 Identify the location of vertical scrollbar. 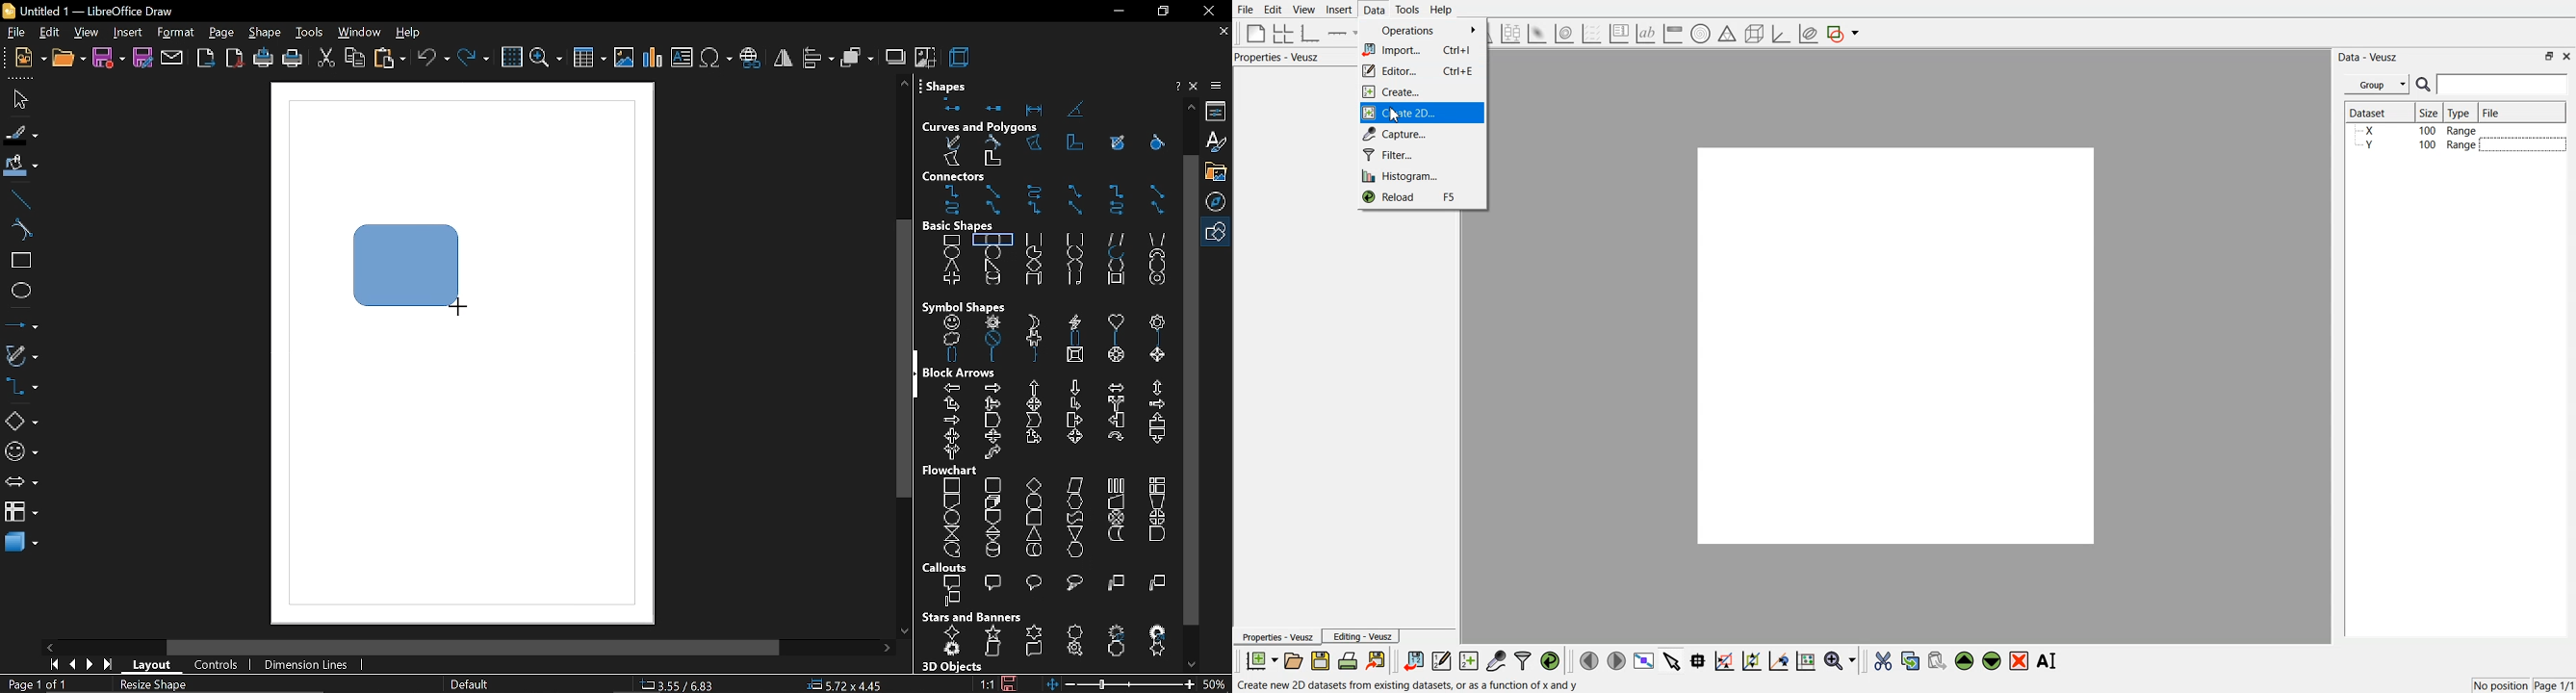
(1190, 389).